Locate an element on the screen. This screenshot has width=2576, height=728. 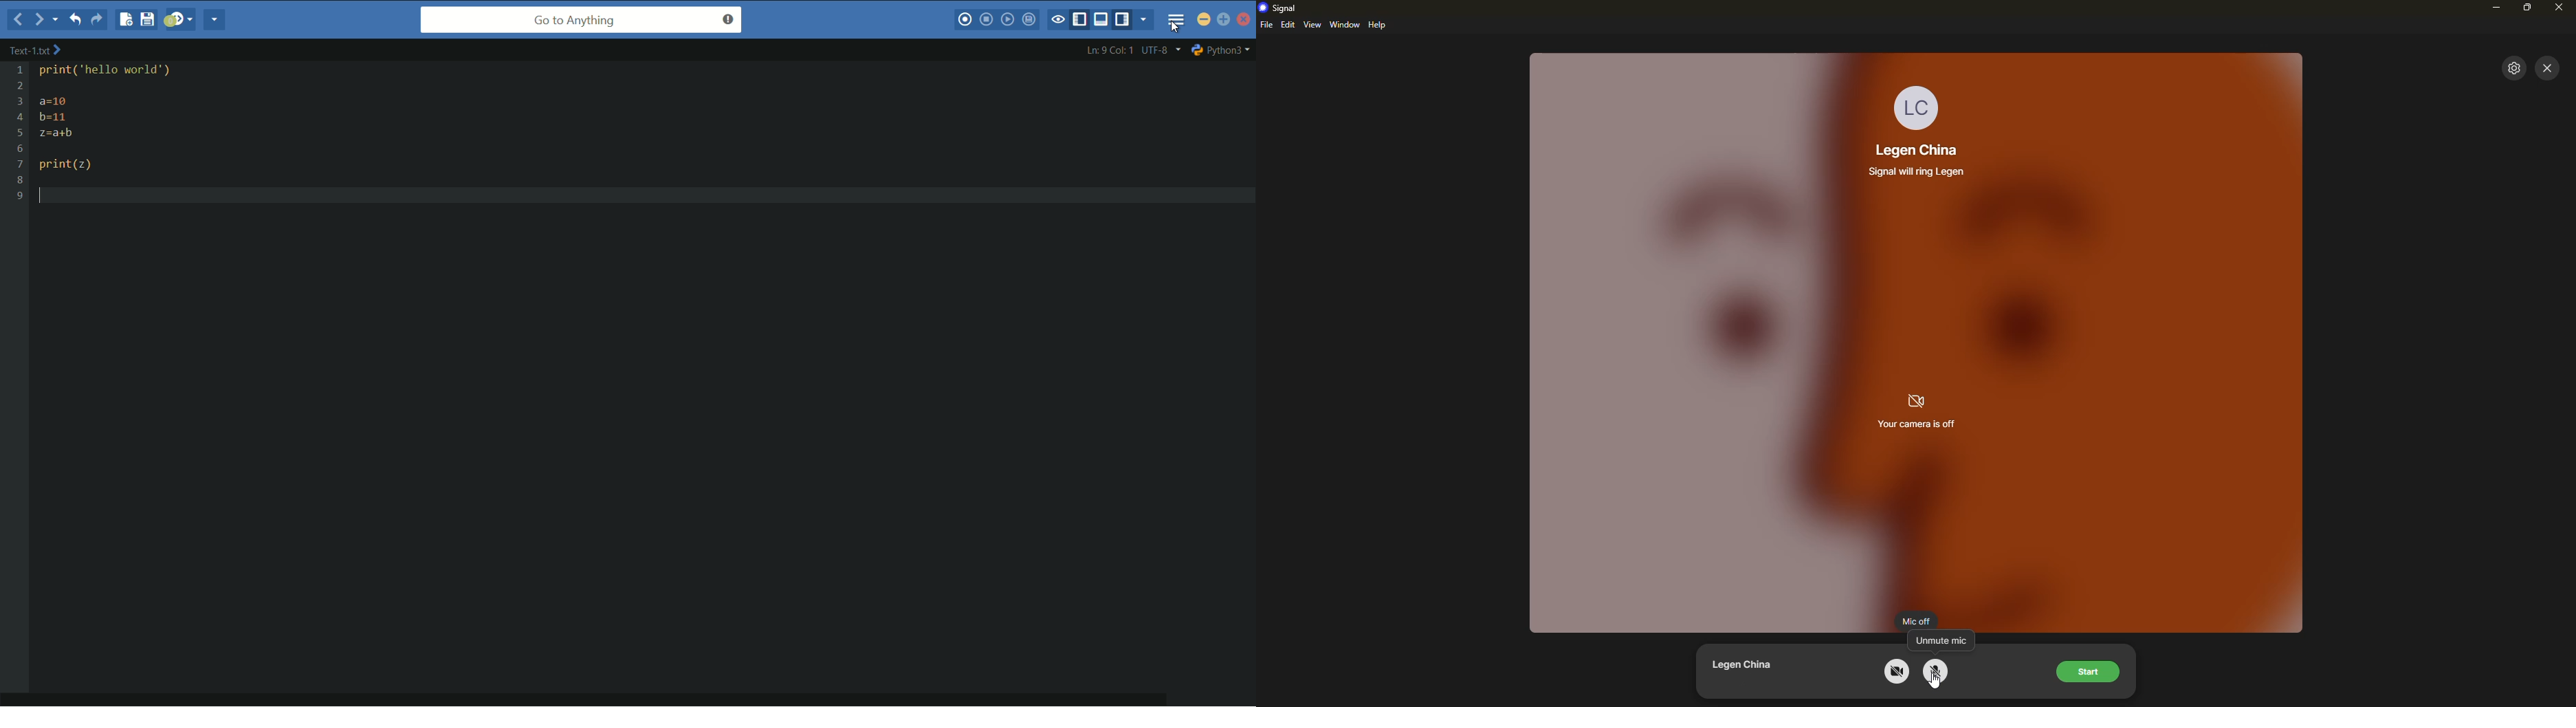
minimize is located at coordinates (1205, 21).